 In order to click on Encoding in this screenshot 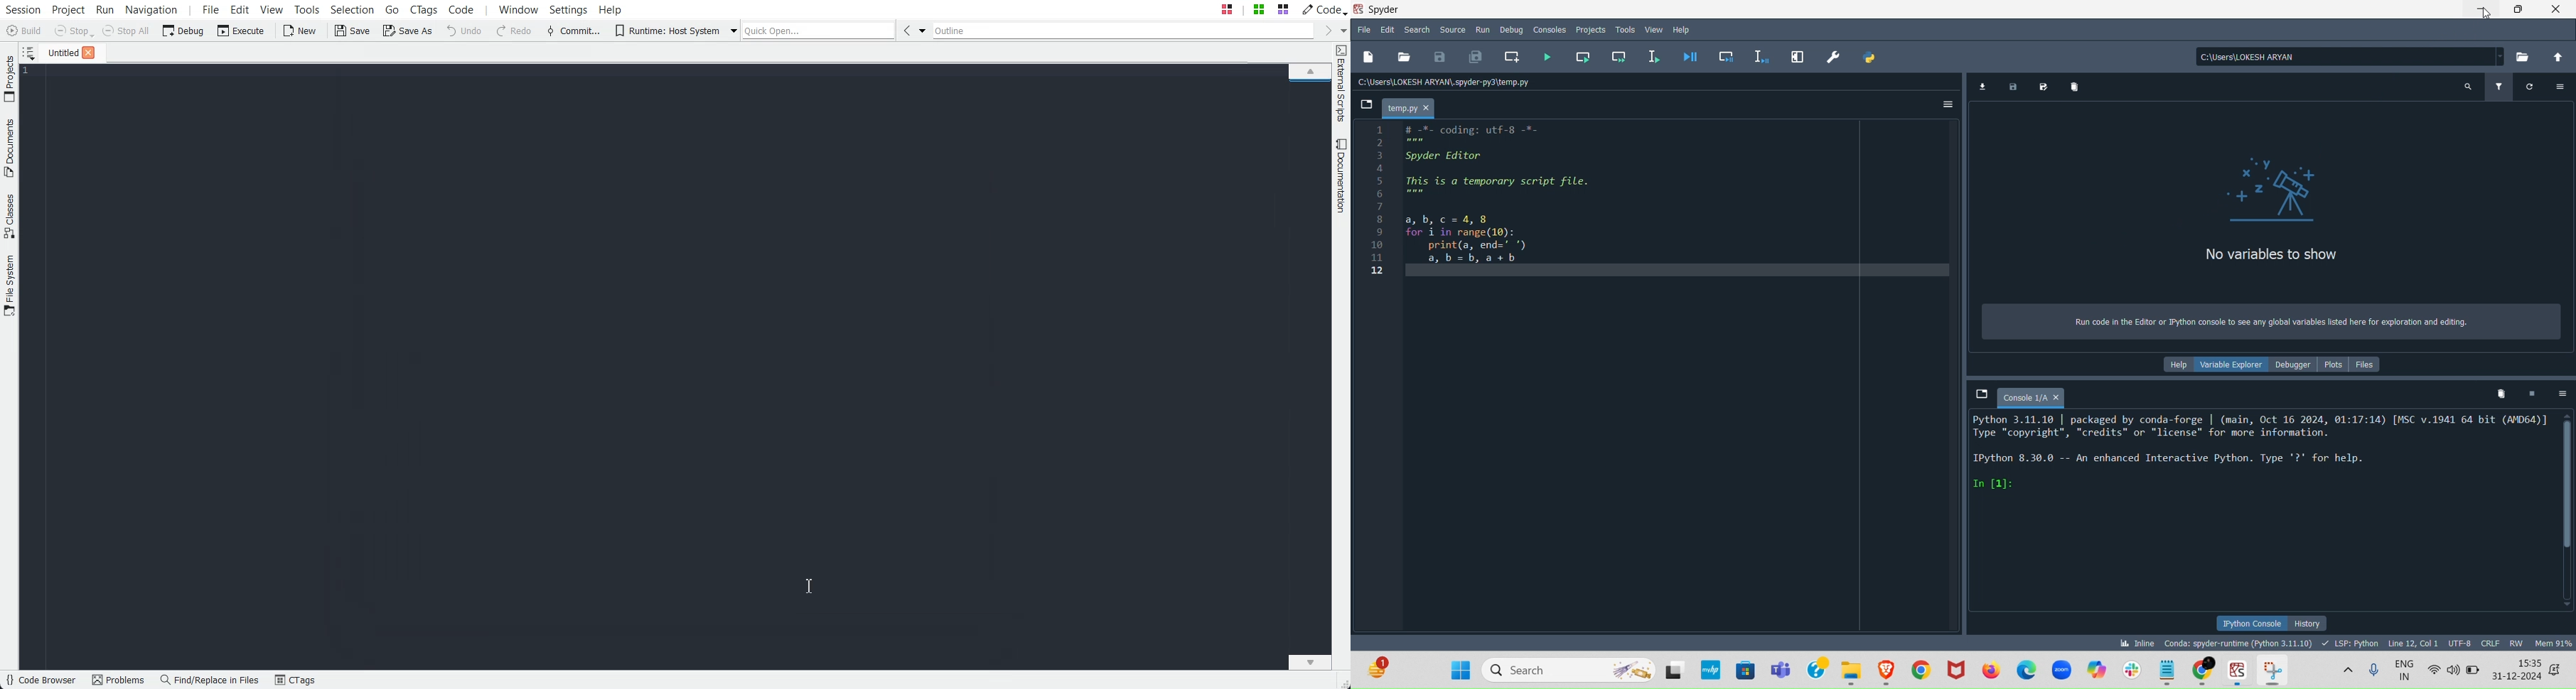, I will do `click(2461, 642)`.